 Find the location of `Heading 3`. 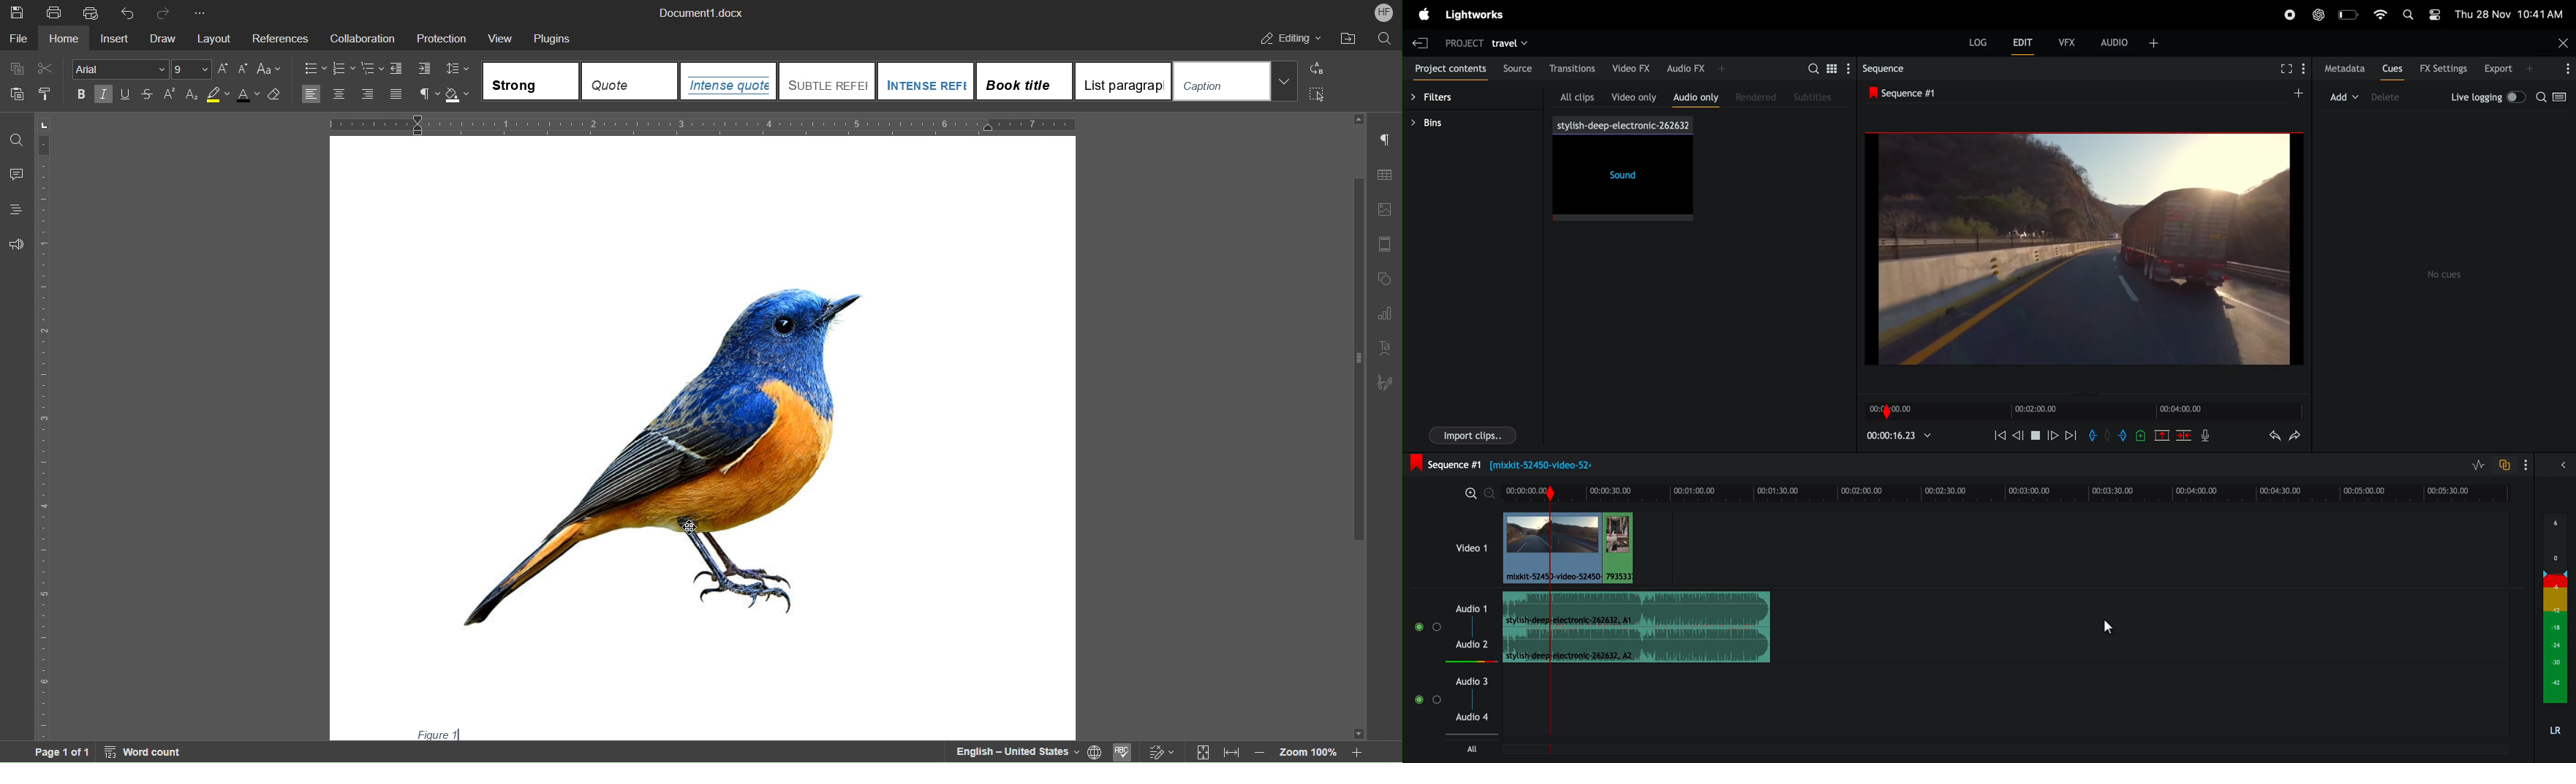

Heading 3 is located at coordinates (926, 80).